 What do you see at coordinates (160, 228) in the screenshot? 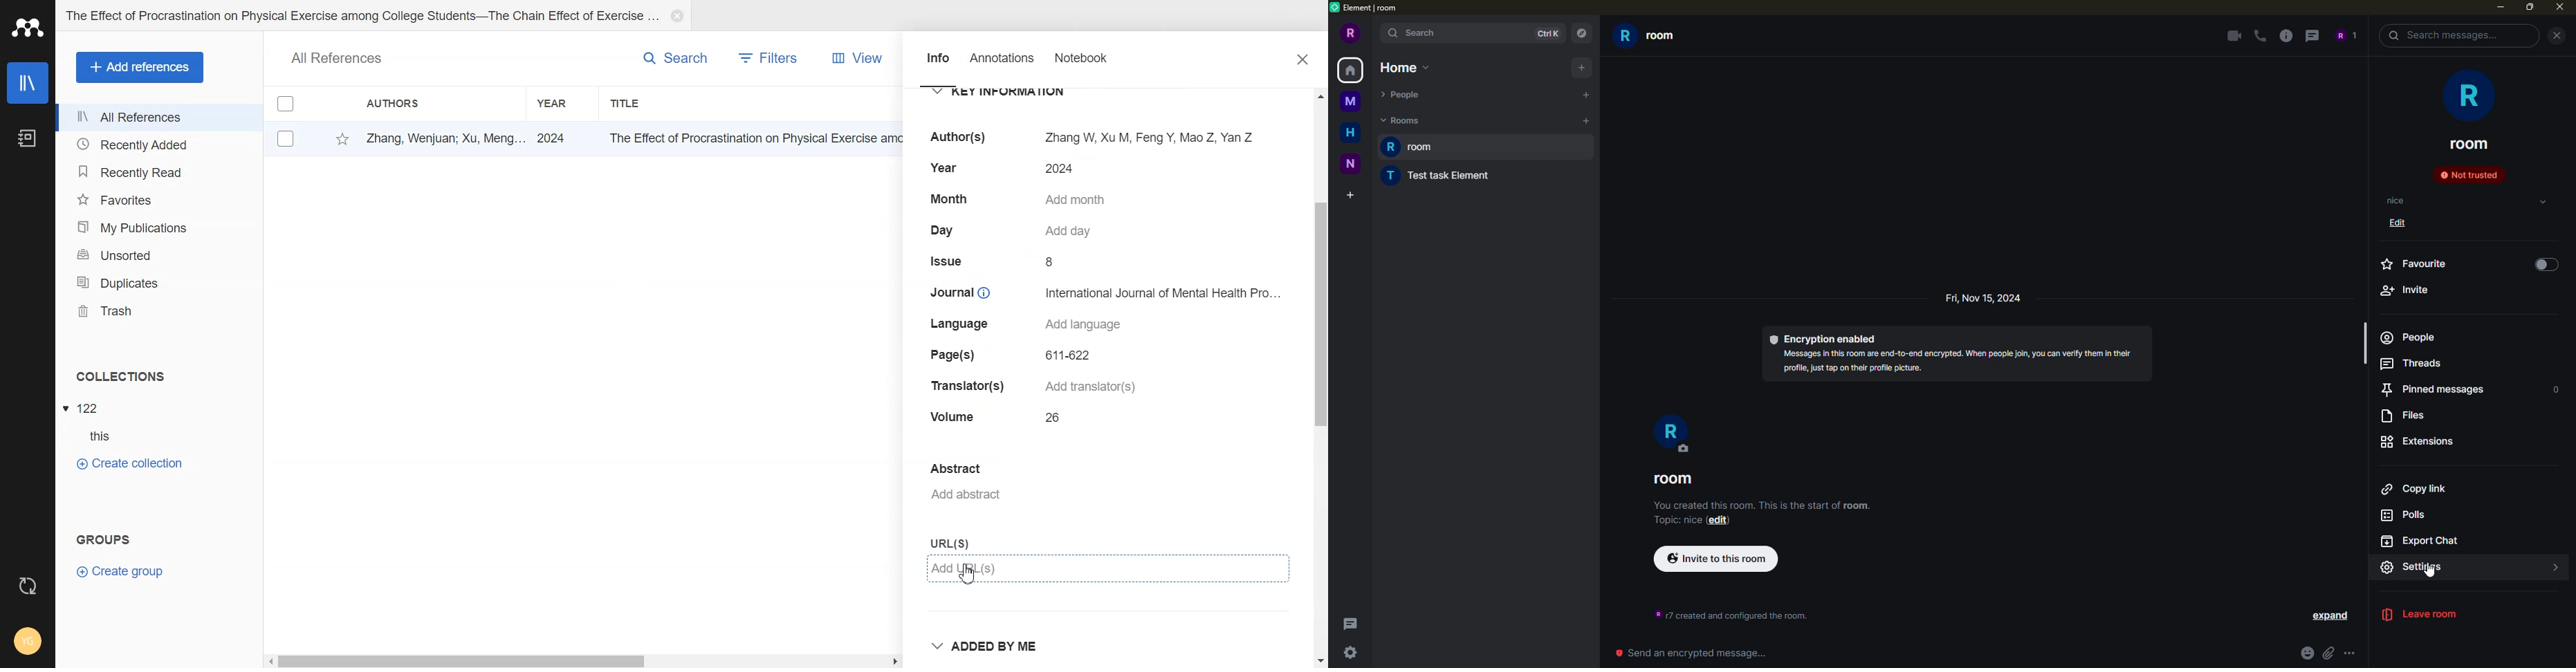
I see `My Publication` at bounding box center [160, 228].